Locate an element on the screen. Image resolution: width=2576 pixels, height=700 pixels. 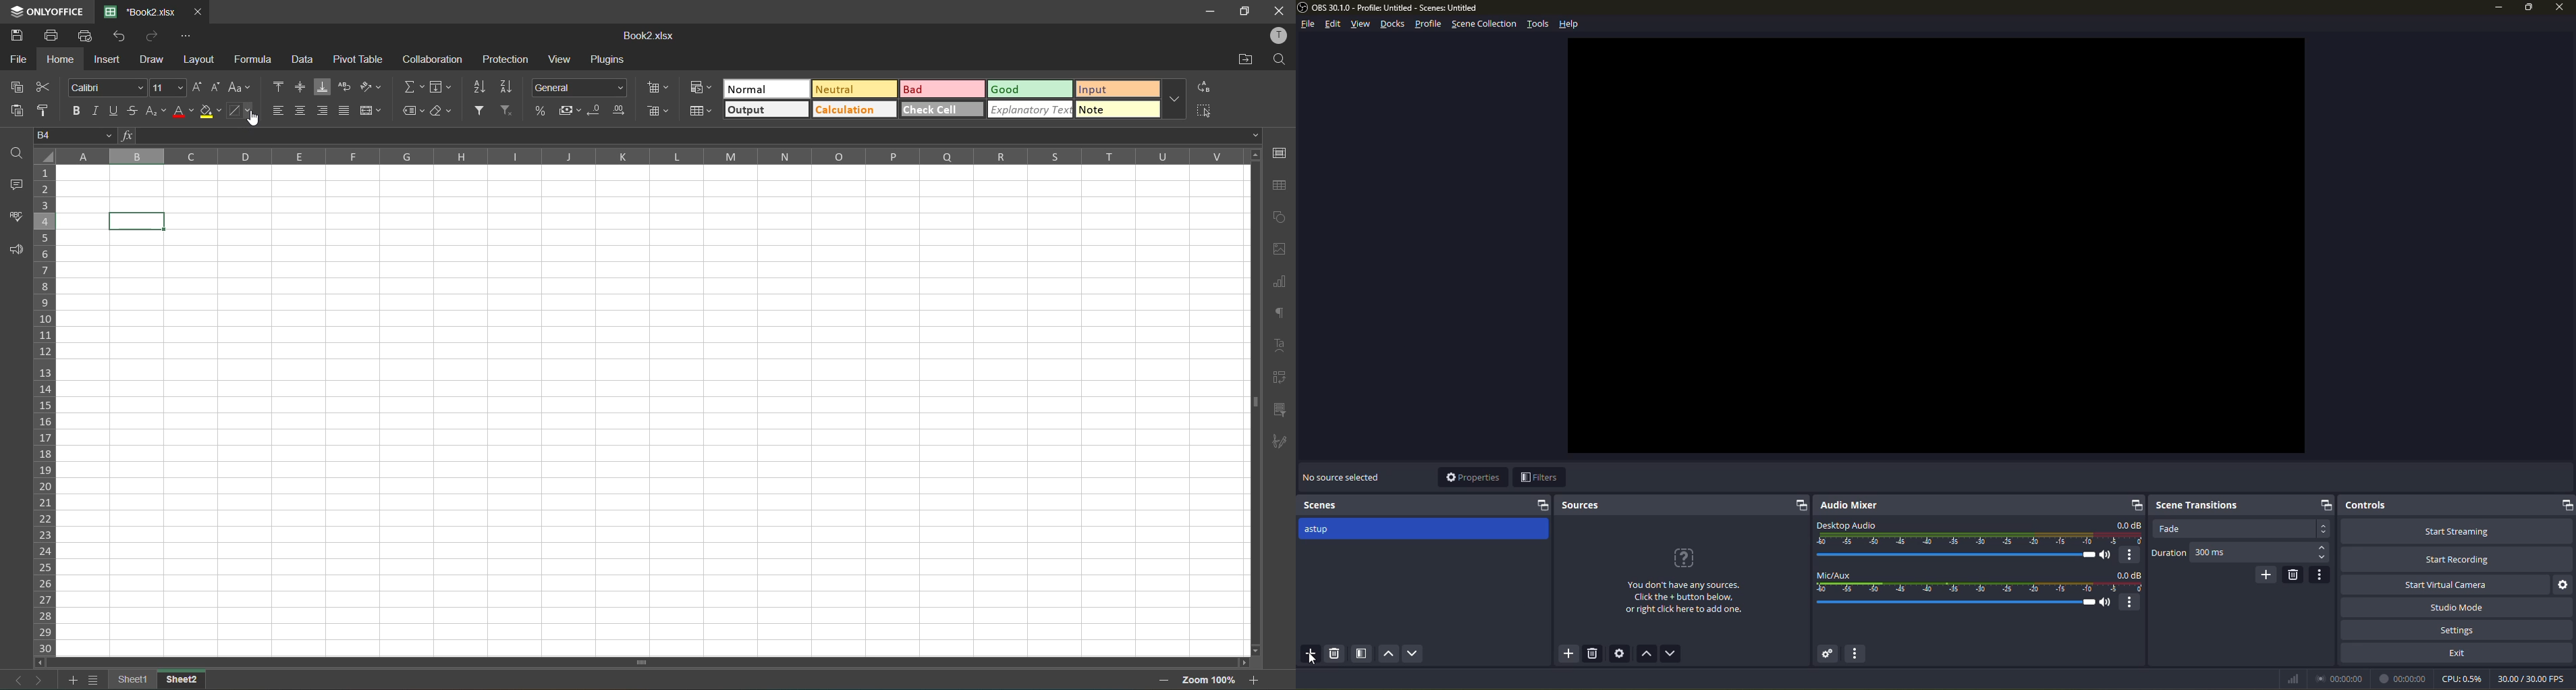
workspace is located at coordinates (1937, 246).